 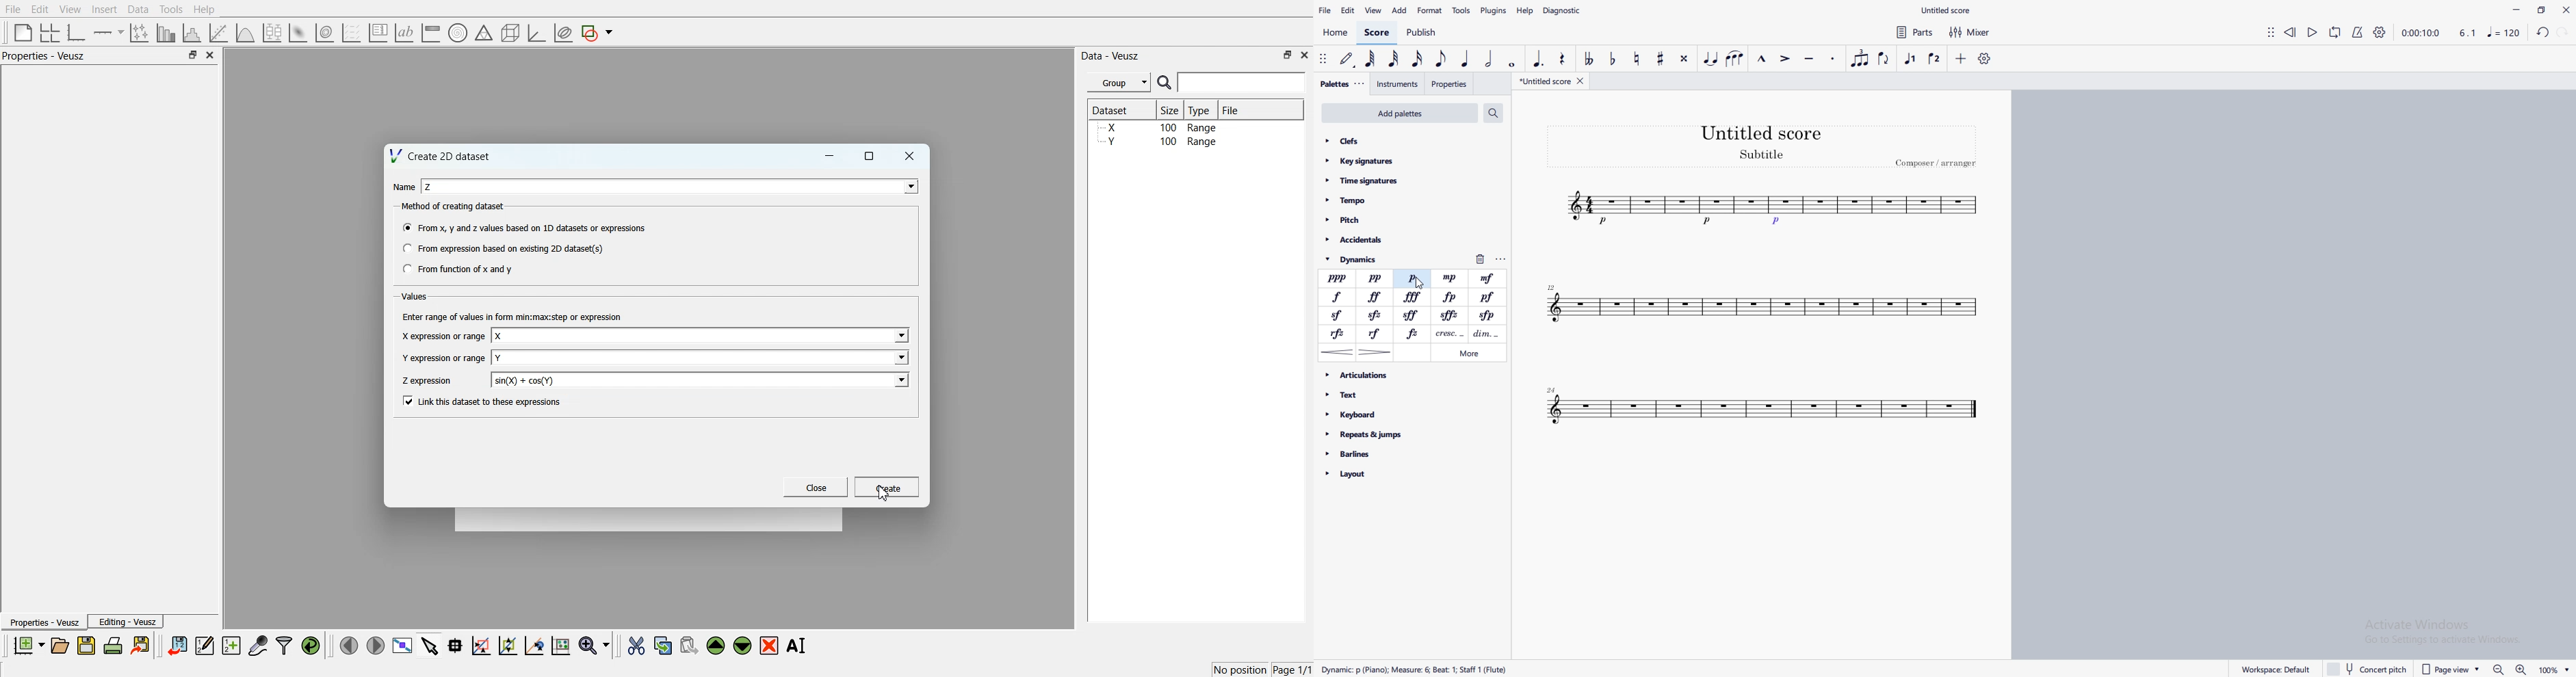 I want to click on time, so click(x=2421, y=32).